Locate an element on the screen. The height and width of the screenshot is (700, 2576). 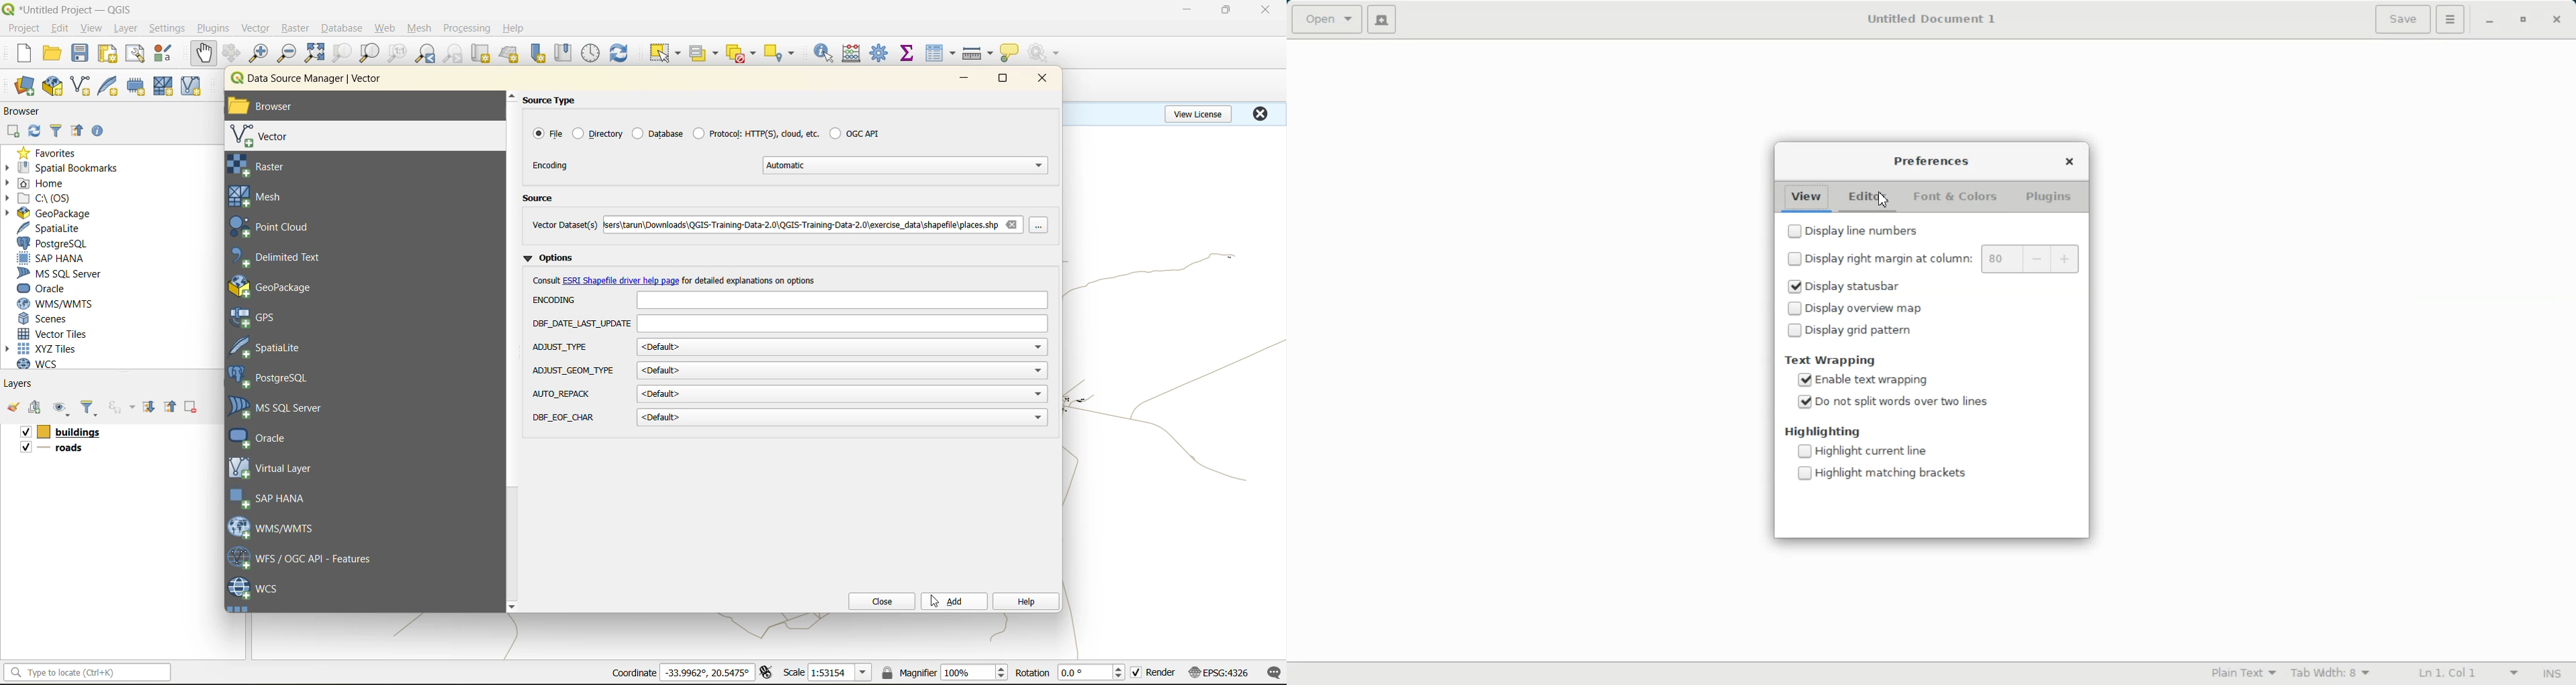
plugins is located at coordinates (216, 27).